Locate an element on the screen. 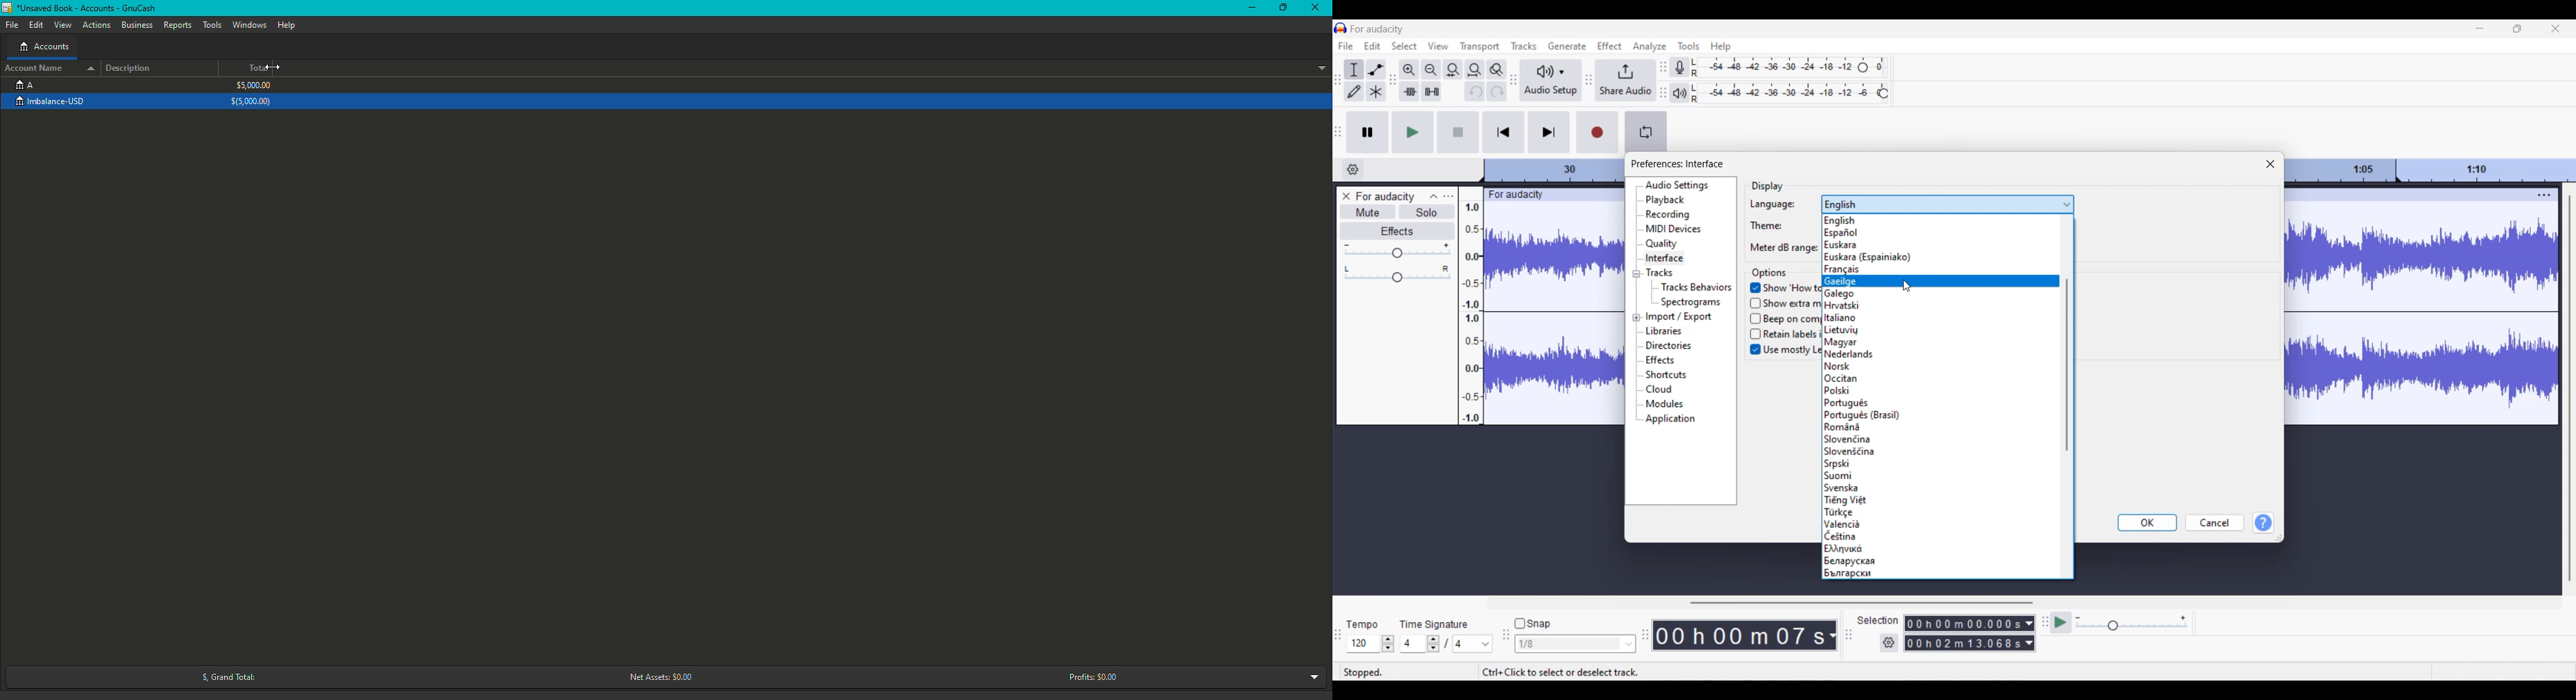 Image resolution: width=2576 pixels, height=700 pixels. tempo is located at coordinates (1362, 625).